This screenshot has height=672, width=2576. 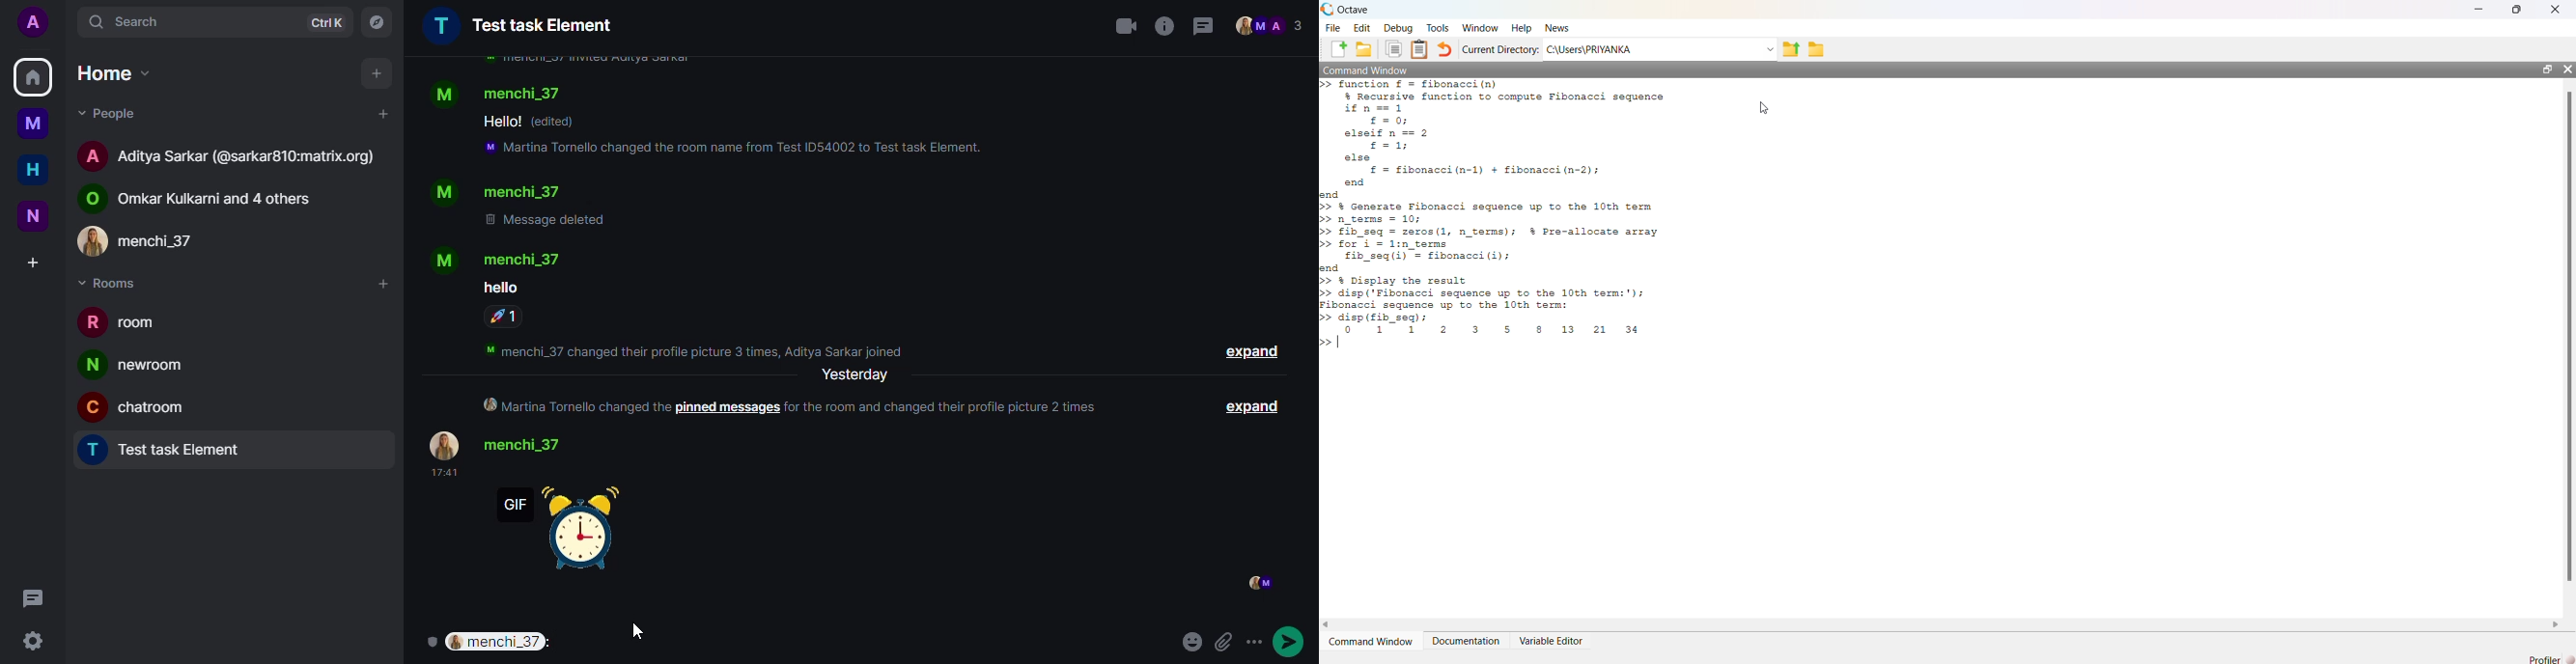 What do you see at coordinates (1819, 49) in the screenshot?
I see `save` at bounding box center [1819, 49].